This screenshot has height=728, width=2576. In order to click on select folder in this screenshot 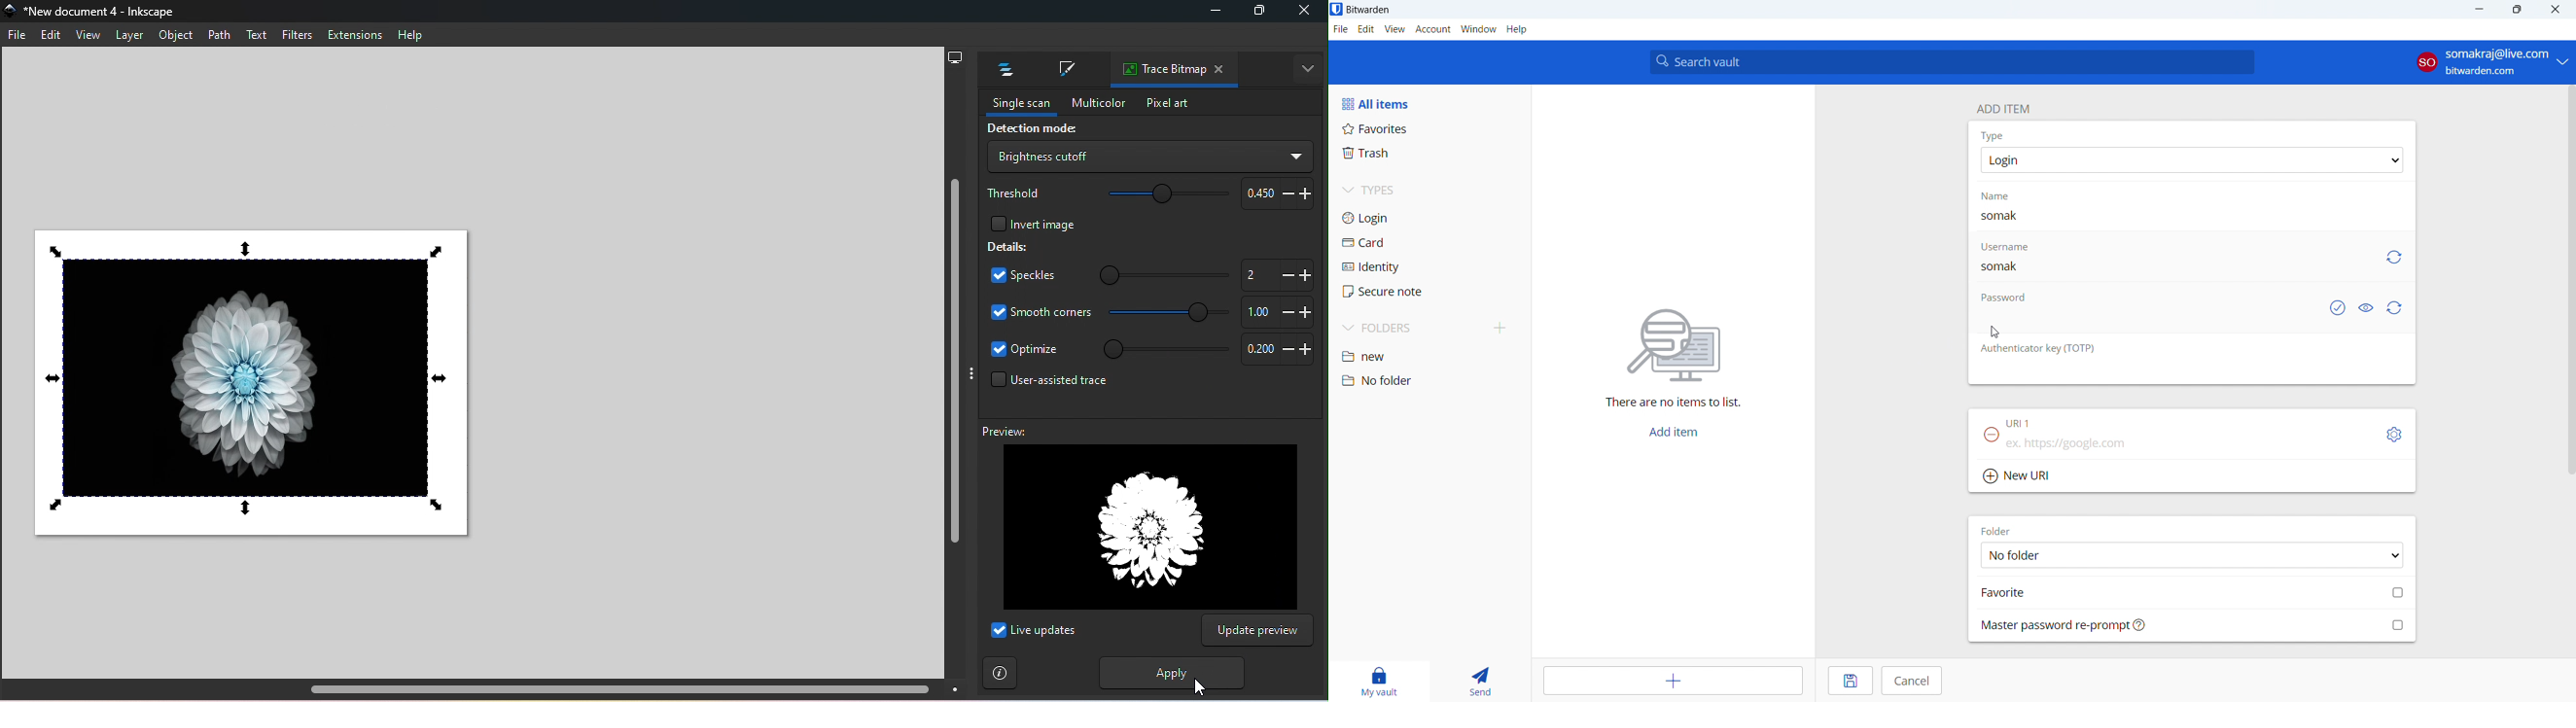, I will do `click(2192, 554)`.